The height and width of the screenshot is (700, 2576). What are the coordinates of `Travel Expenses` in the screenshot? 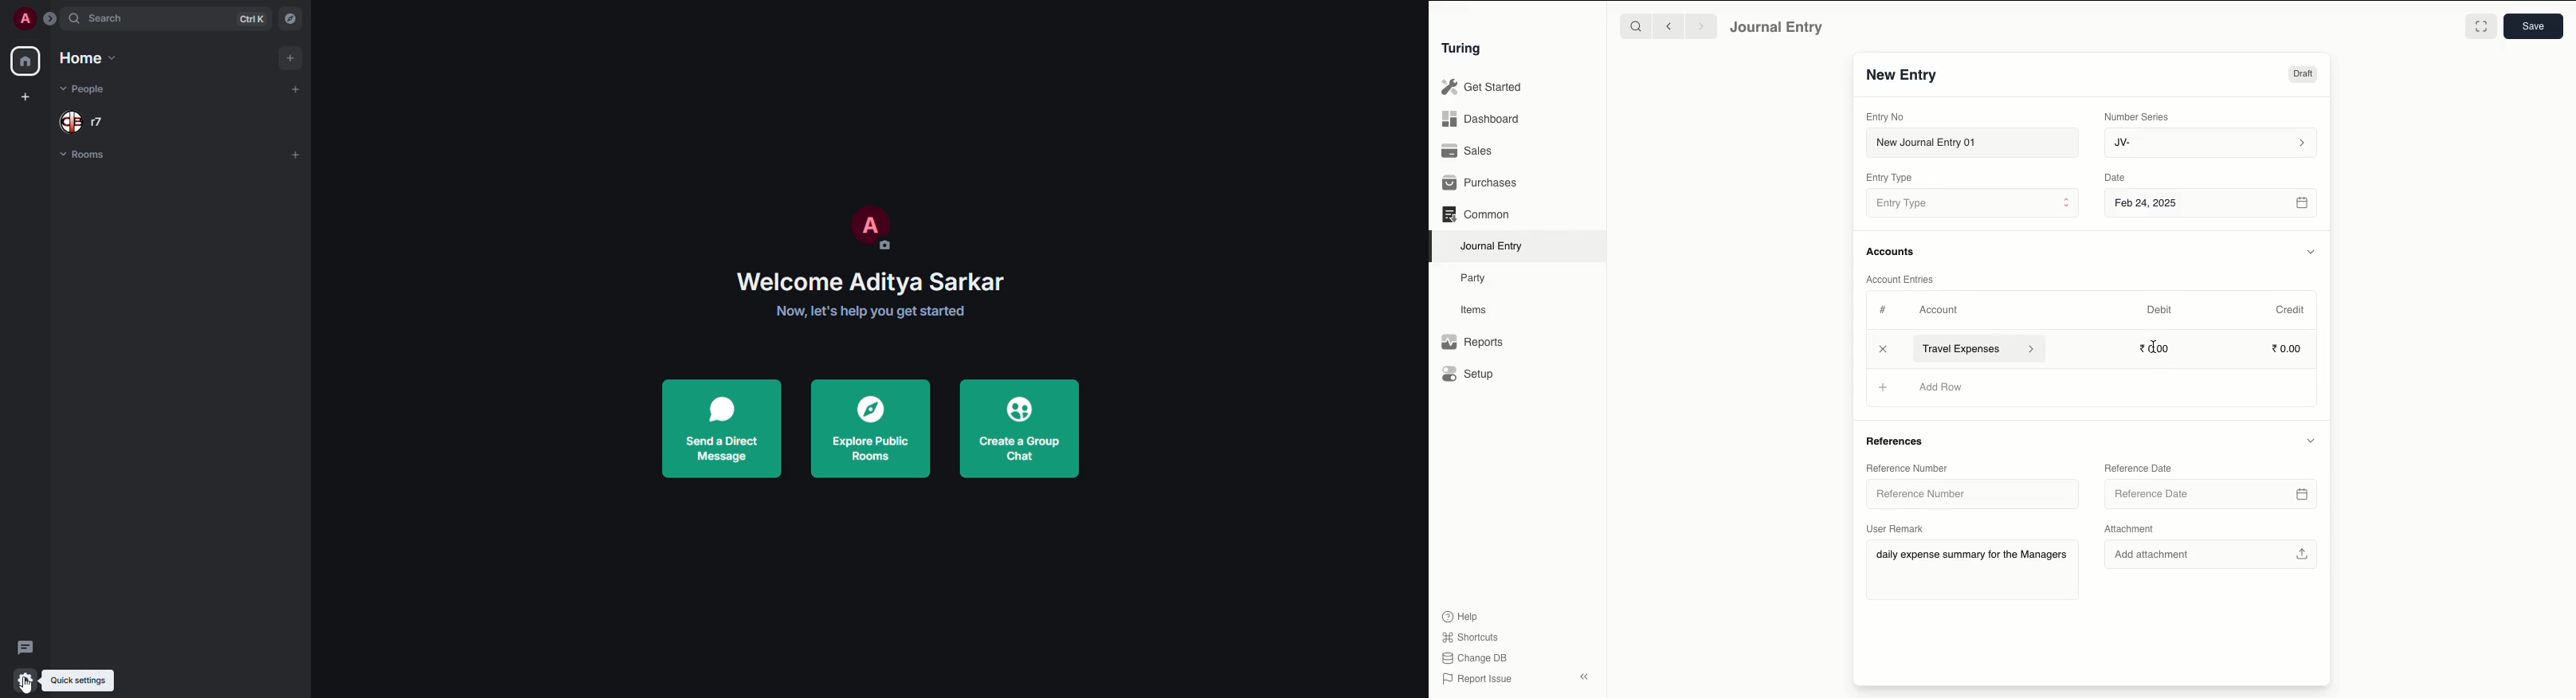 It's located at (1980, 350).